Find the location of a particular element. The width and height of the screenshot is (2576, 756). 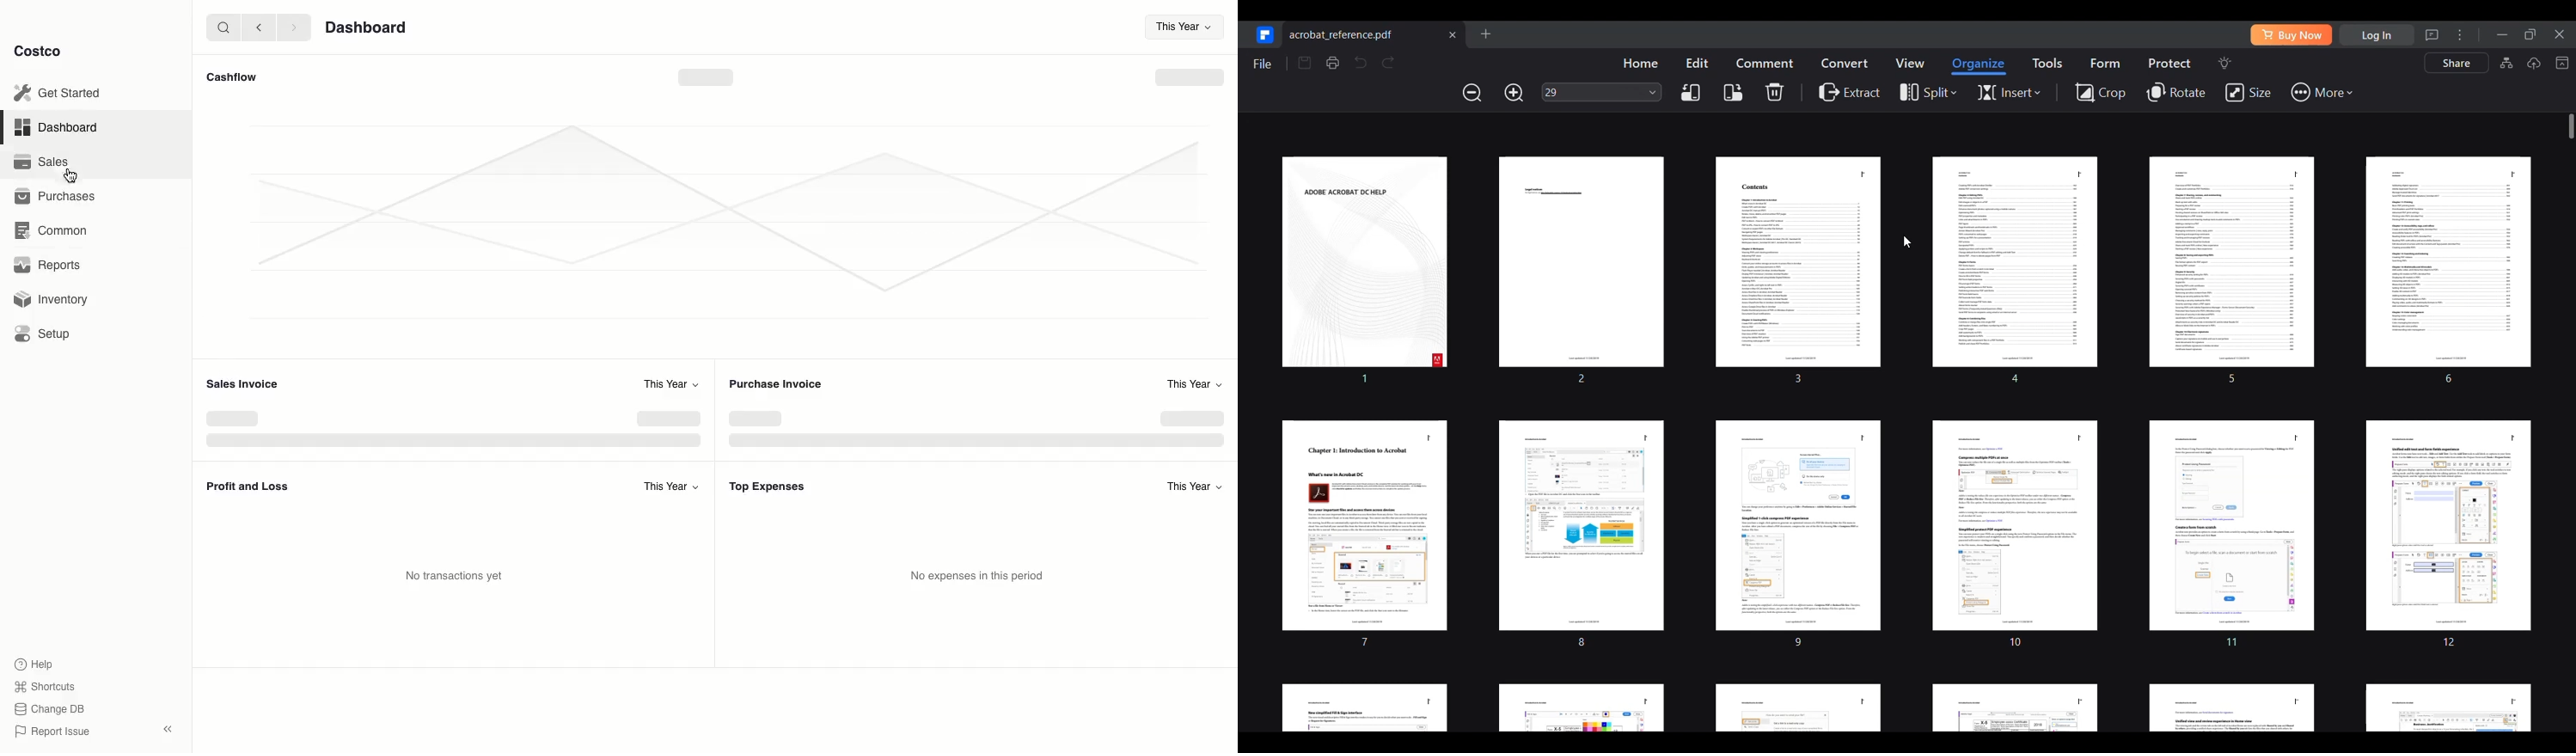

Protect is located at coordinates (2169, 63).